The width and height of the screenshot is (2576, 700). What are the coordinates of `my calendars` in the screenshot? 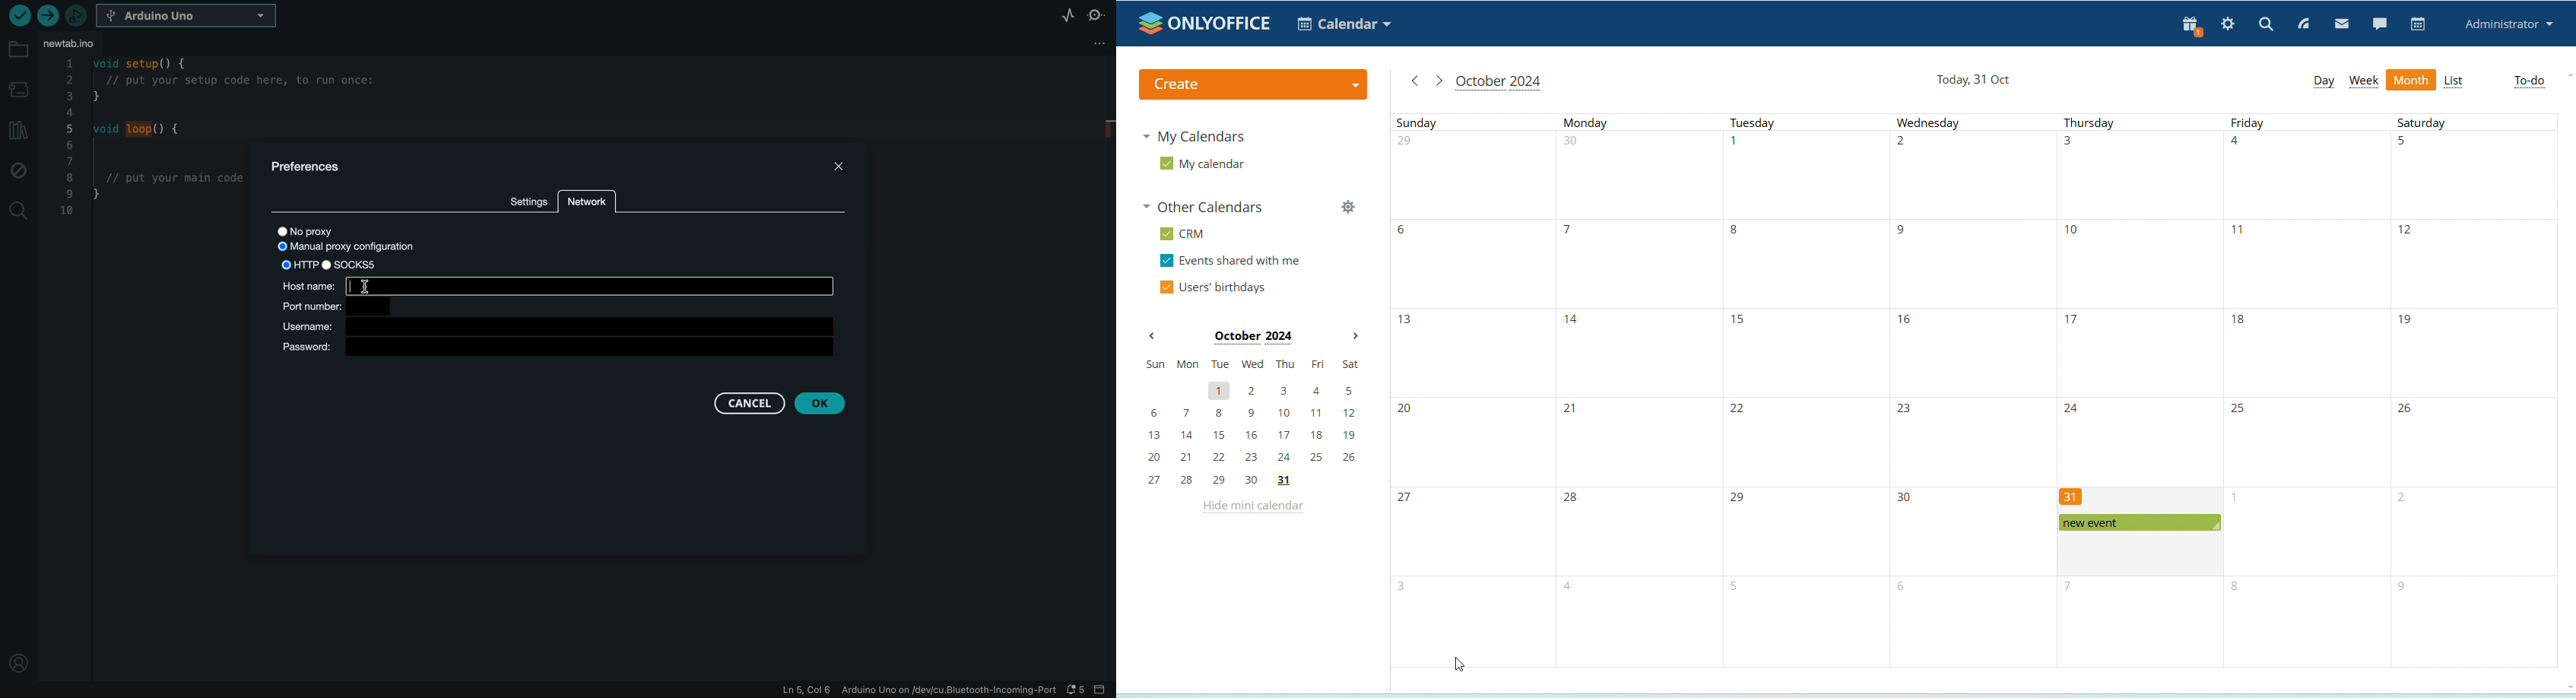 It's located at (1197, 135).